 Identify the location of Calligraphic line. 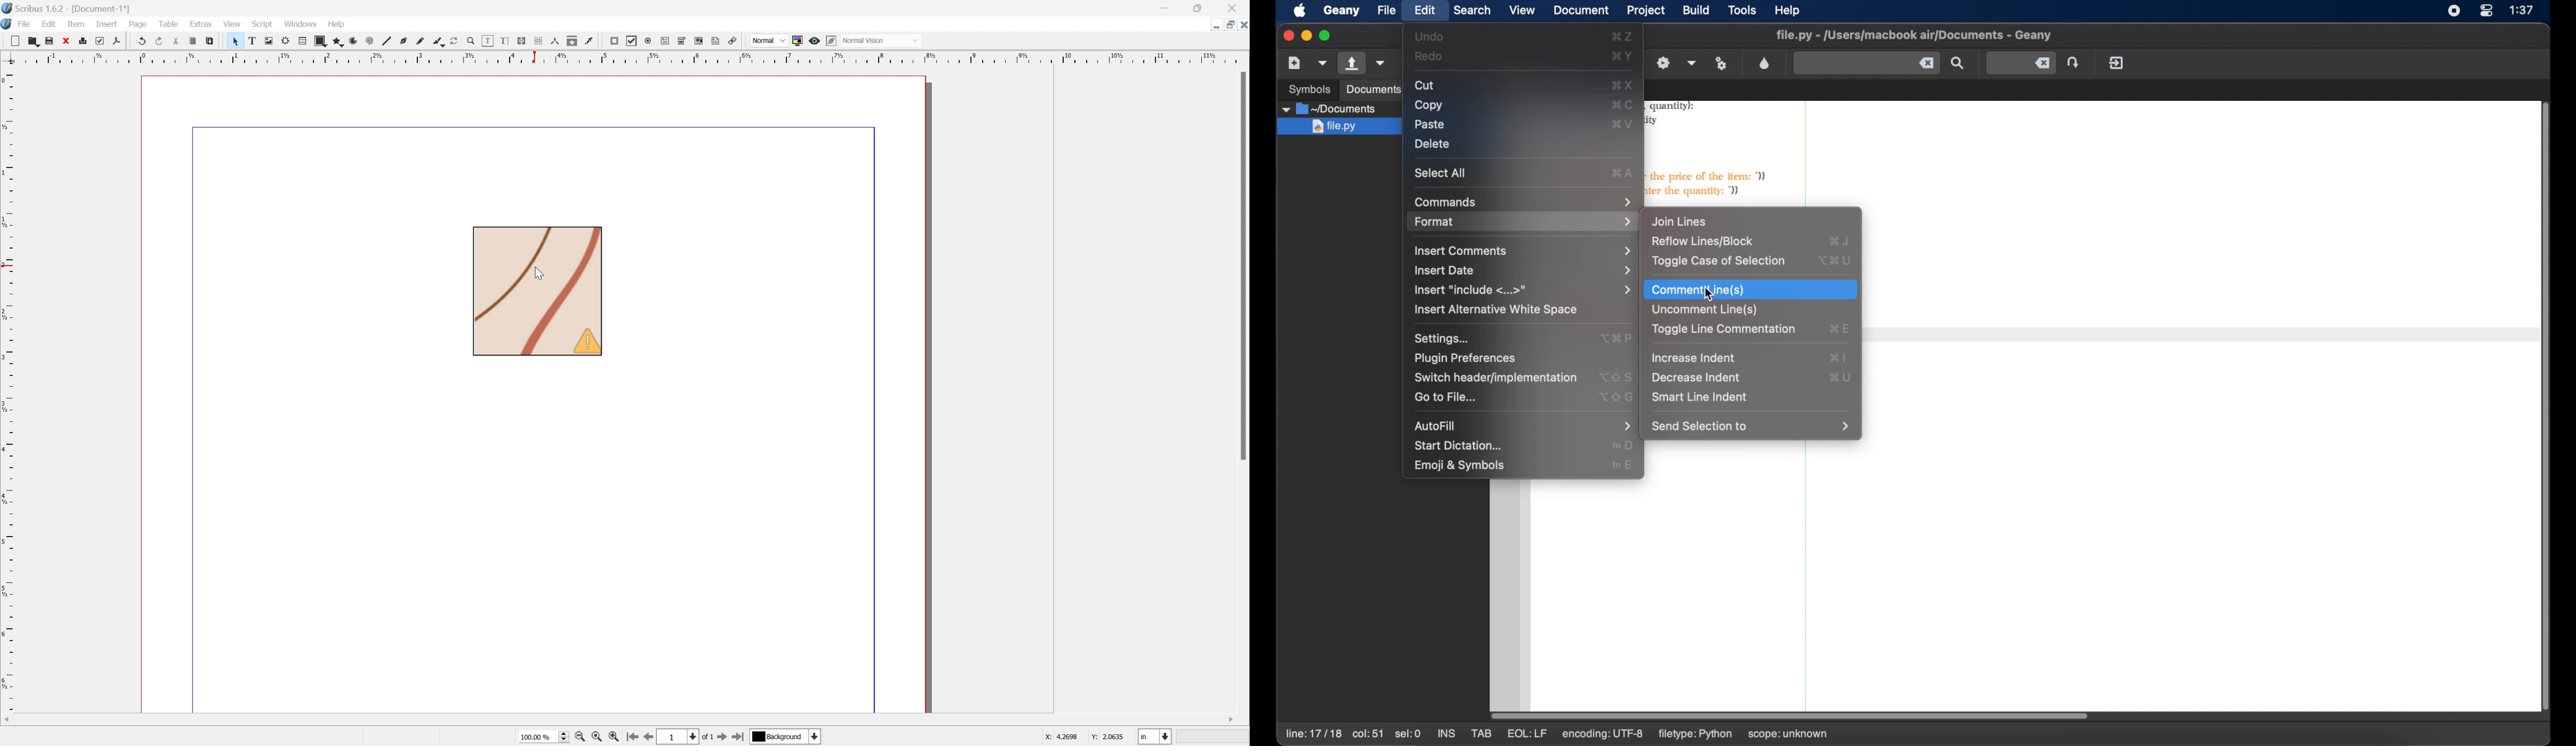
(441, 41).